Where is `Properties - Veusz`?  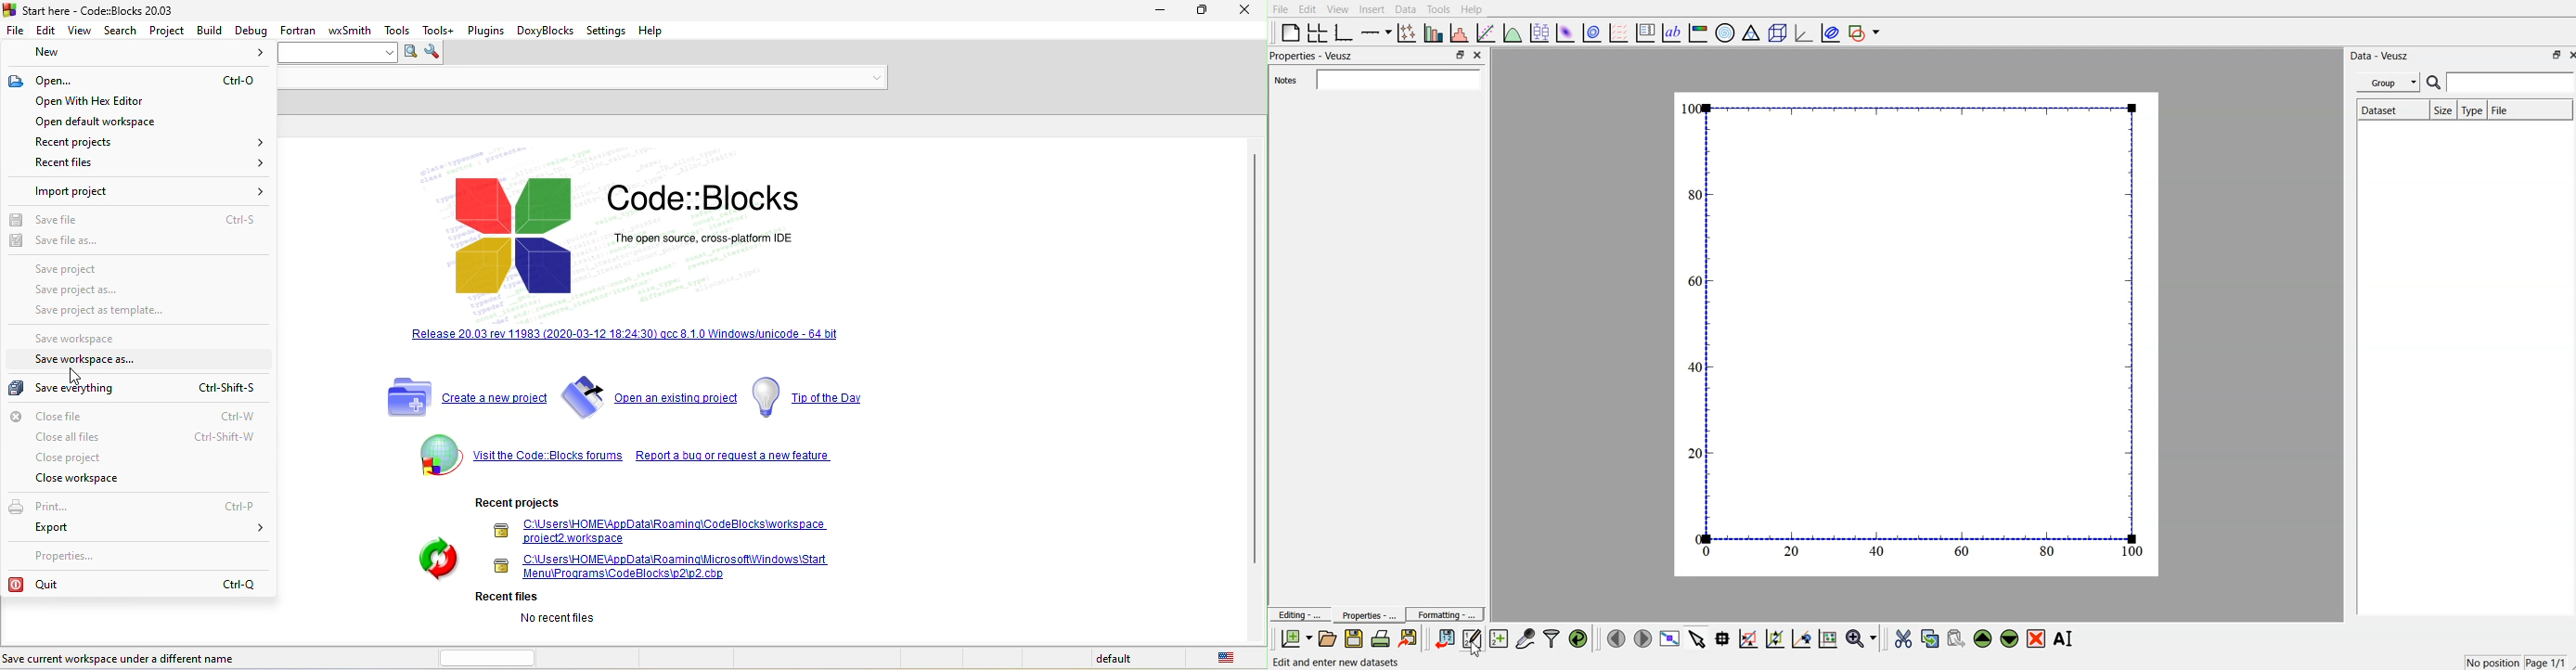
Properties - Veusz is located at coordinates (1312, 57).